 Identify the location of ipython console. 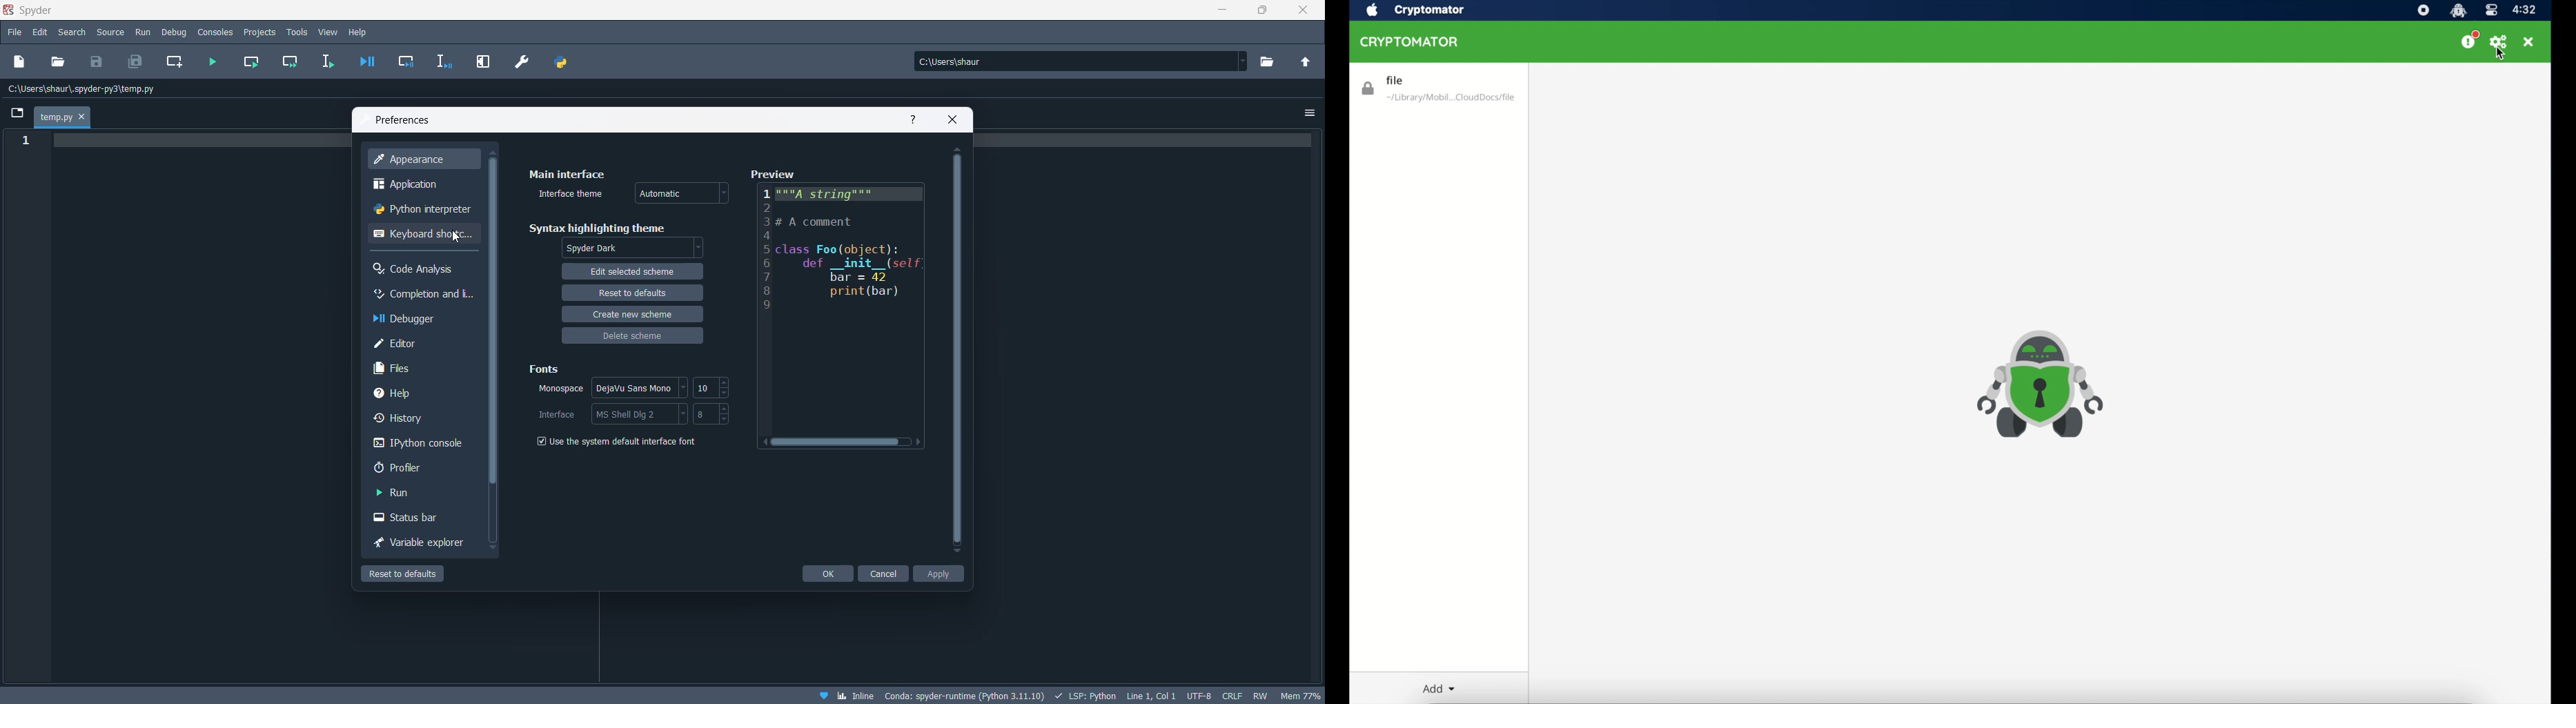
(416, 446).